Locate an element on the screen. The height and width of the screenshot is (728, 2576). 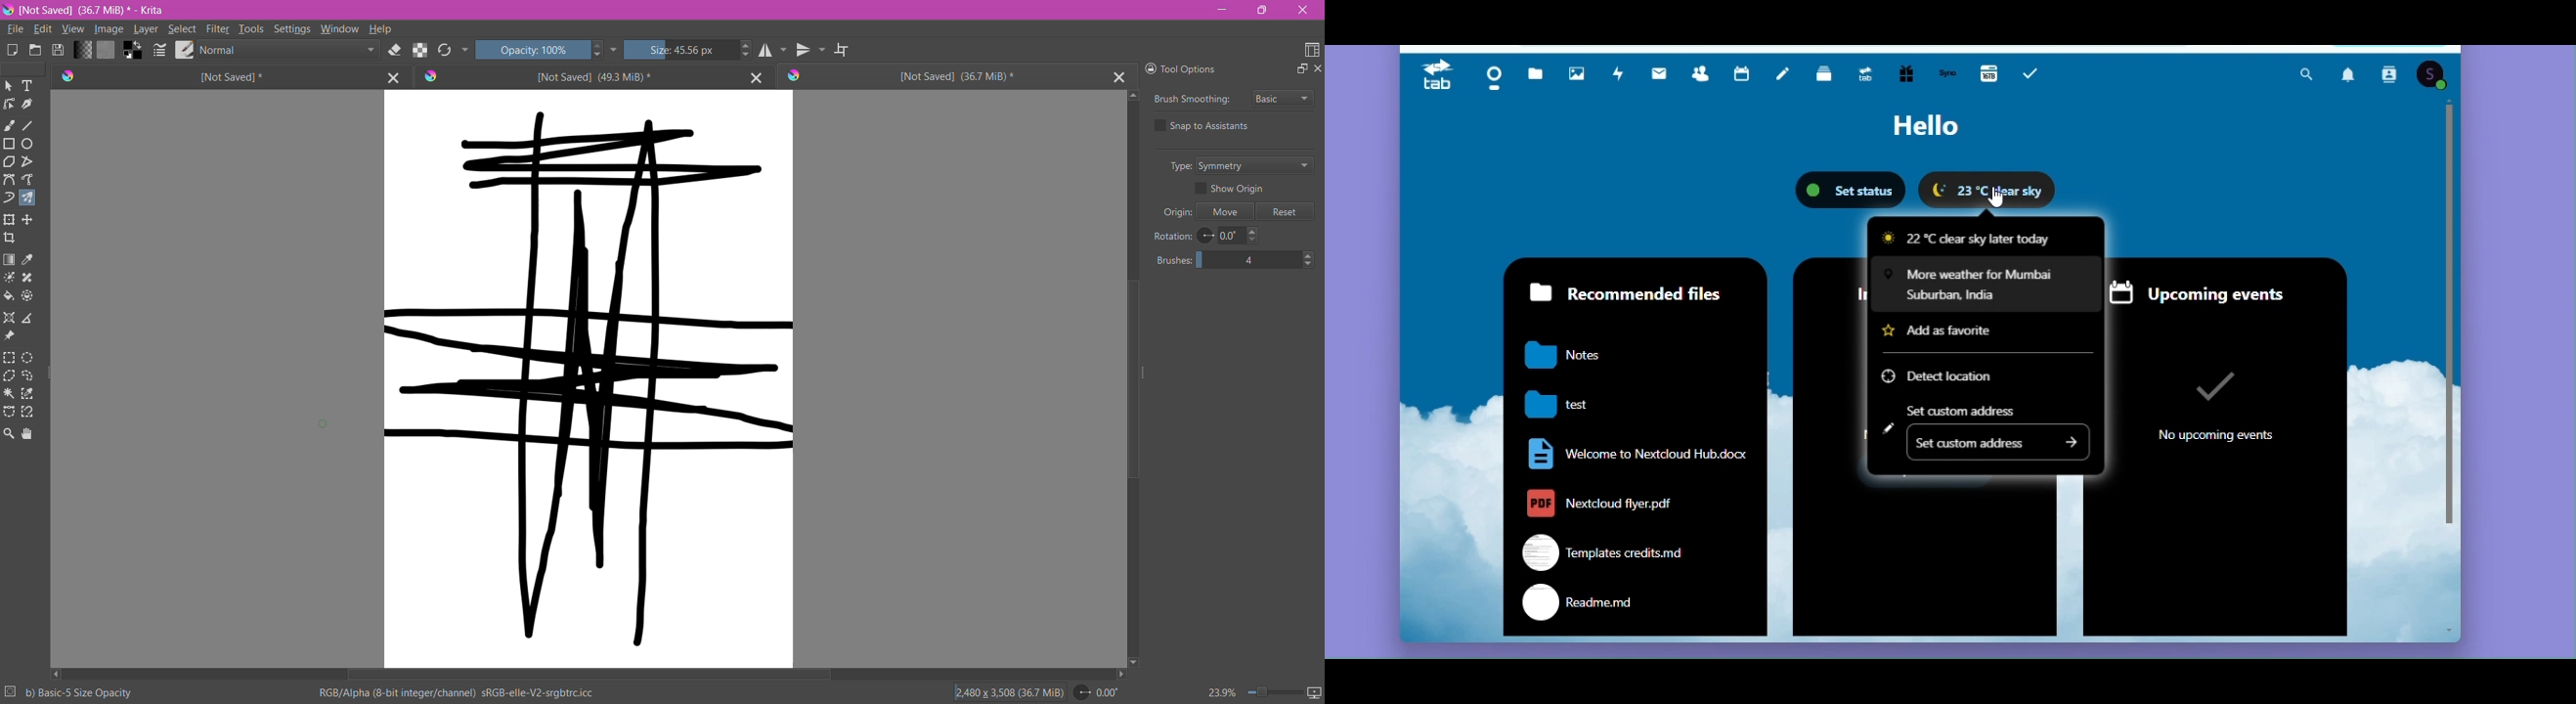
Minimize is located at coordinates (1221, 9).